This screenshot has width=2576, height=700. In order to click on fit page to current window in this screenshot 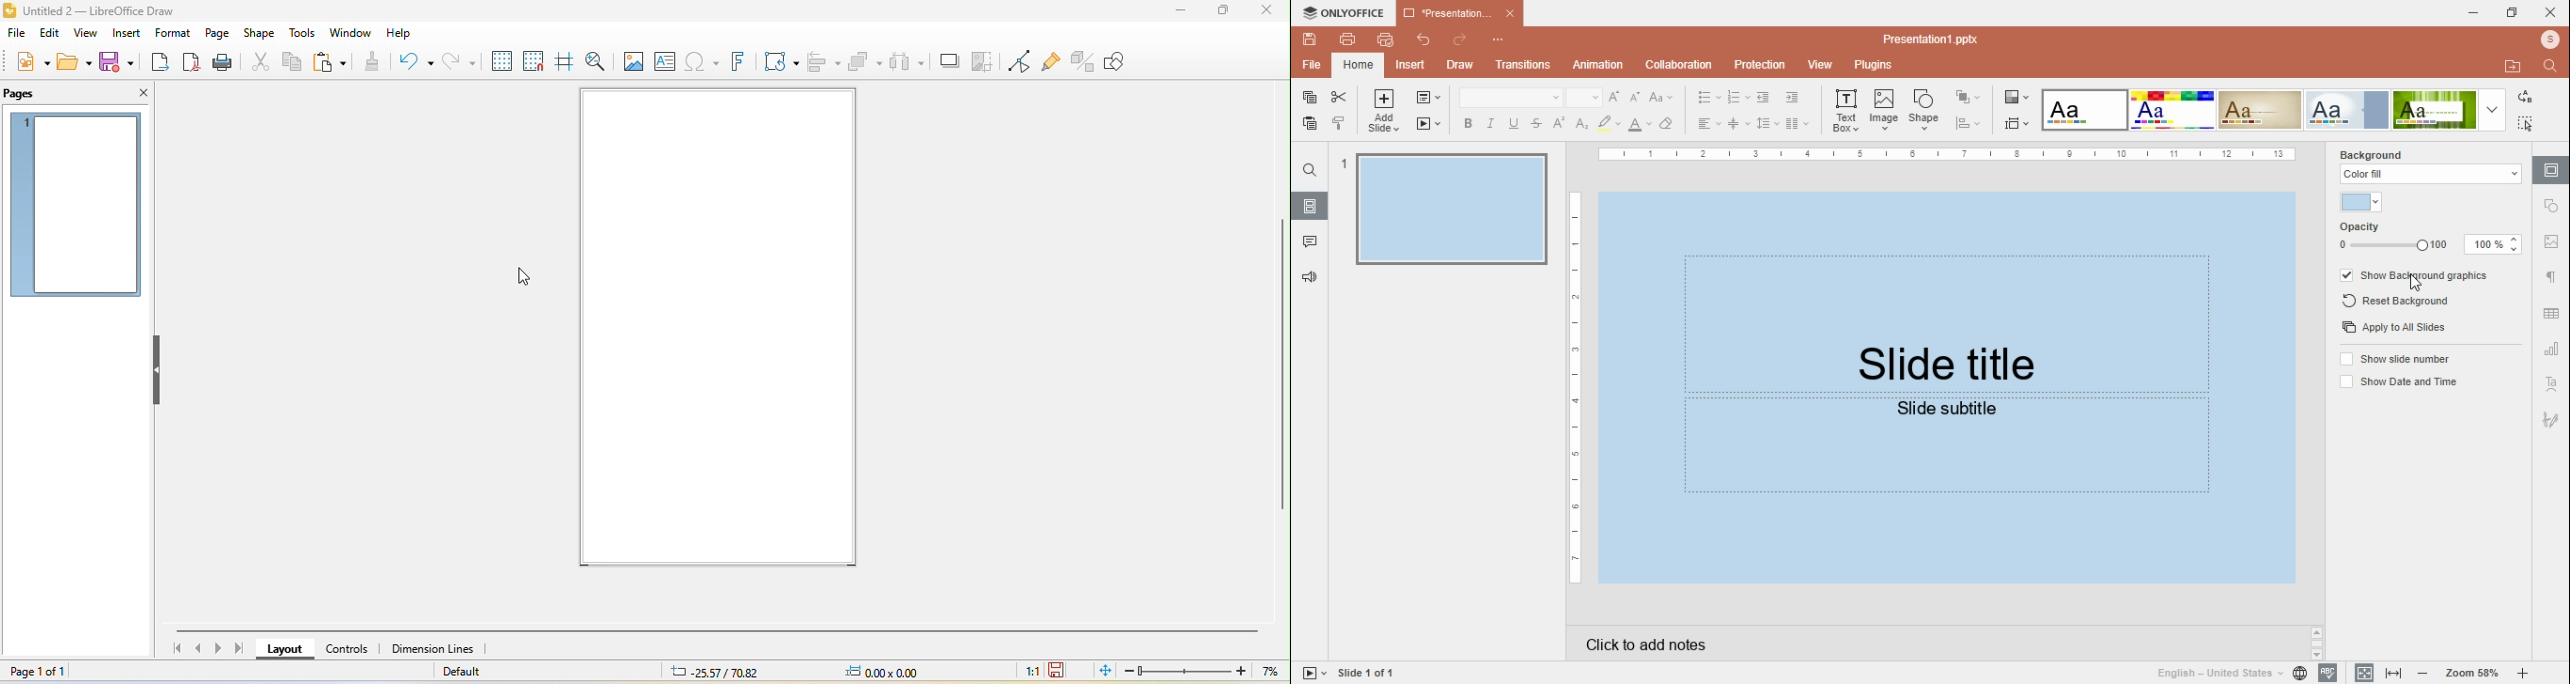, I will do `click(1104, 670)`.